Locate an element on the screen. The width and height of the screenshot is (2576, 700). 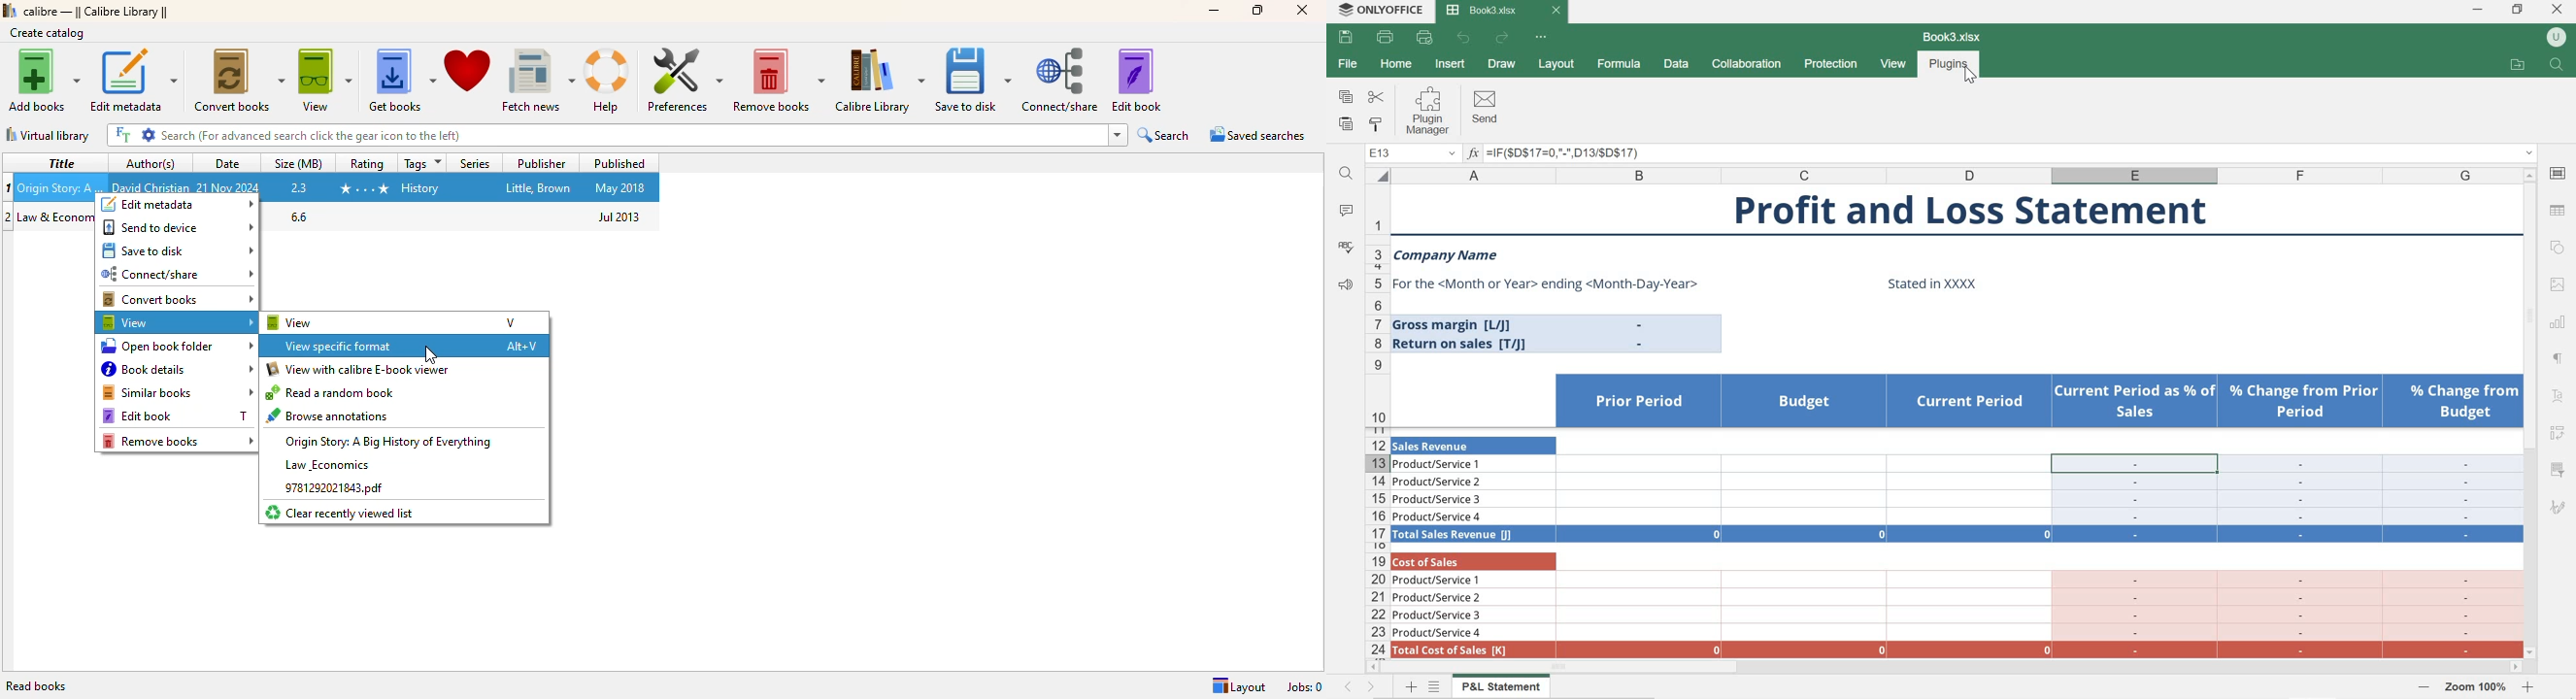
table is located at coordinates (2561, 208).